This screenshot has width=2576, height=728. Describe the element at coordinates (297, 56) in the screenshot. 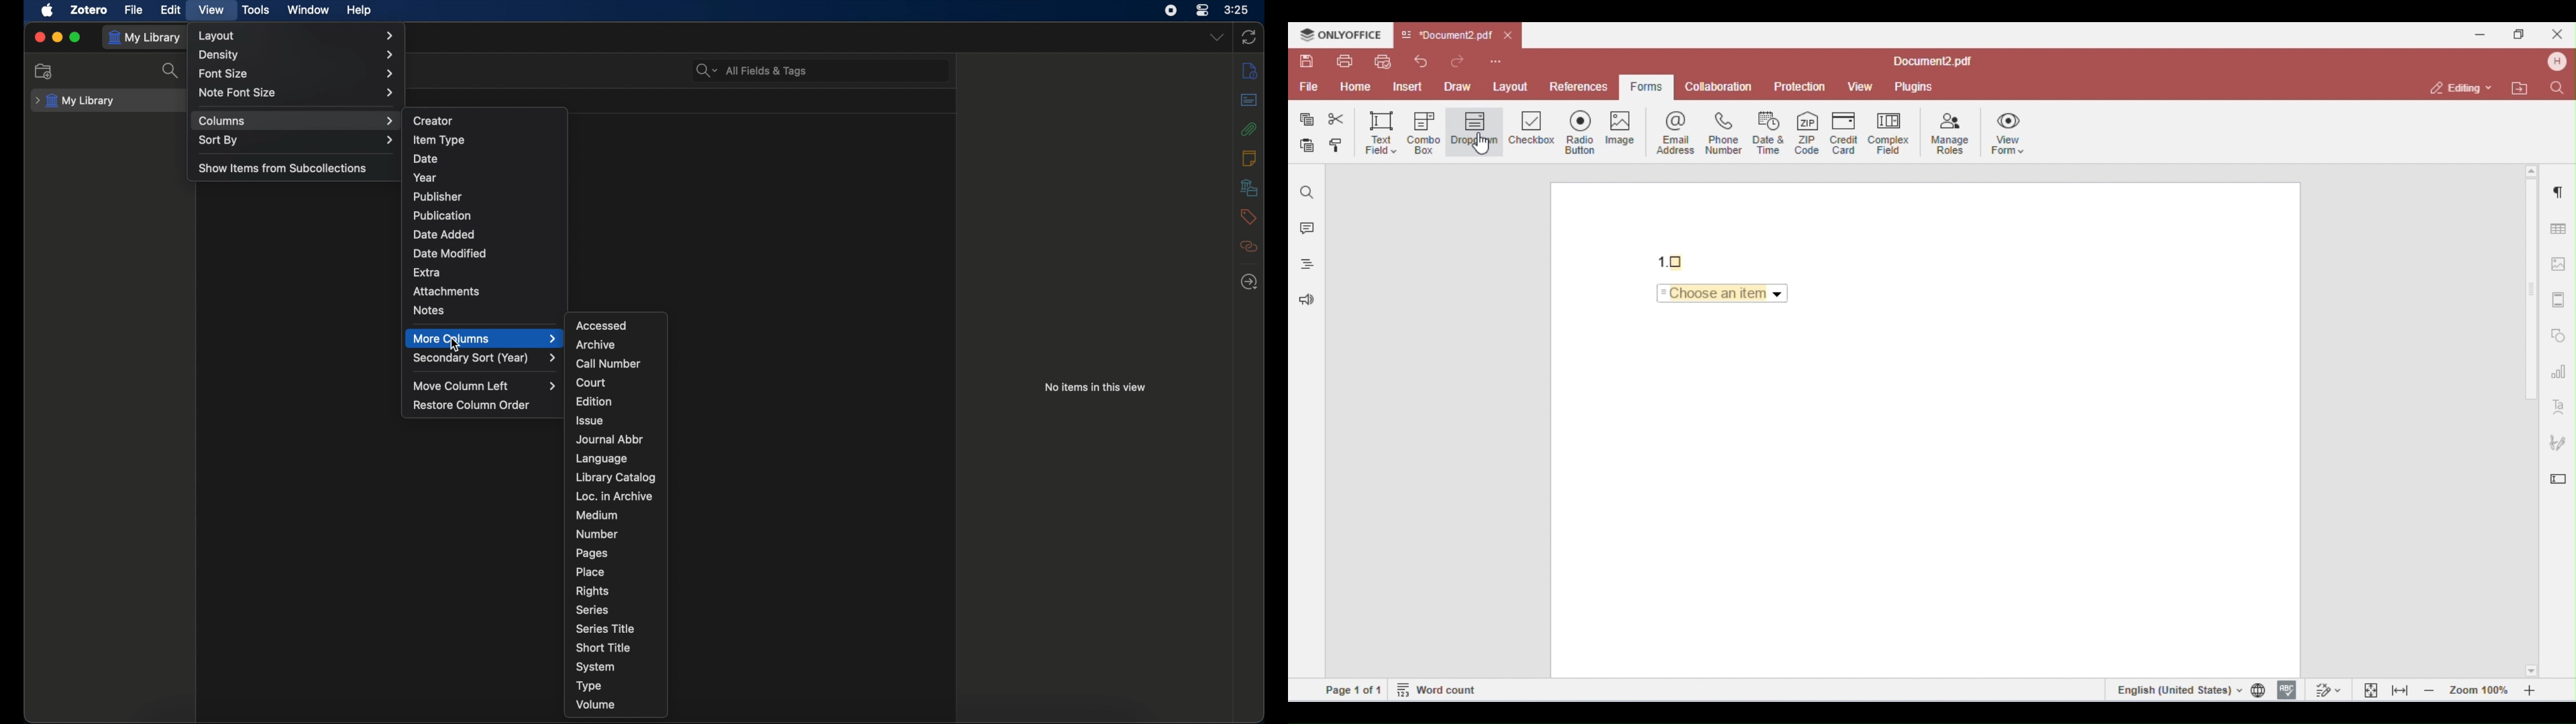

I see `density` at that location.